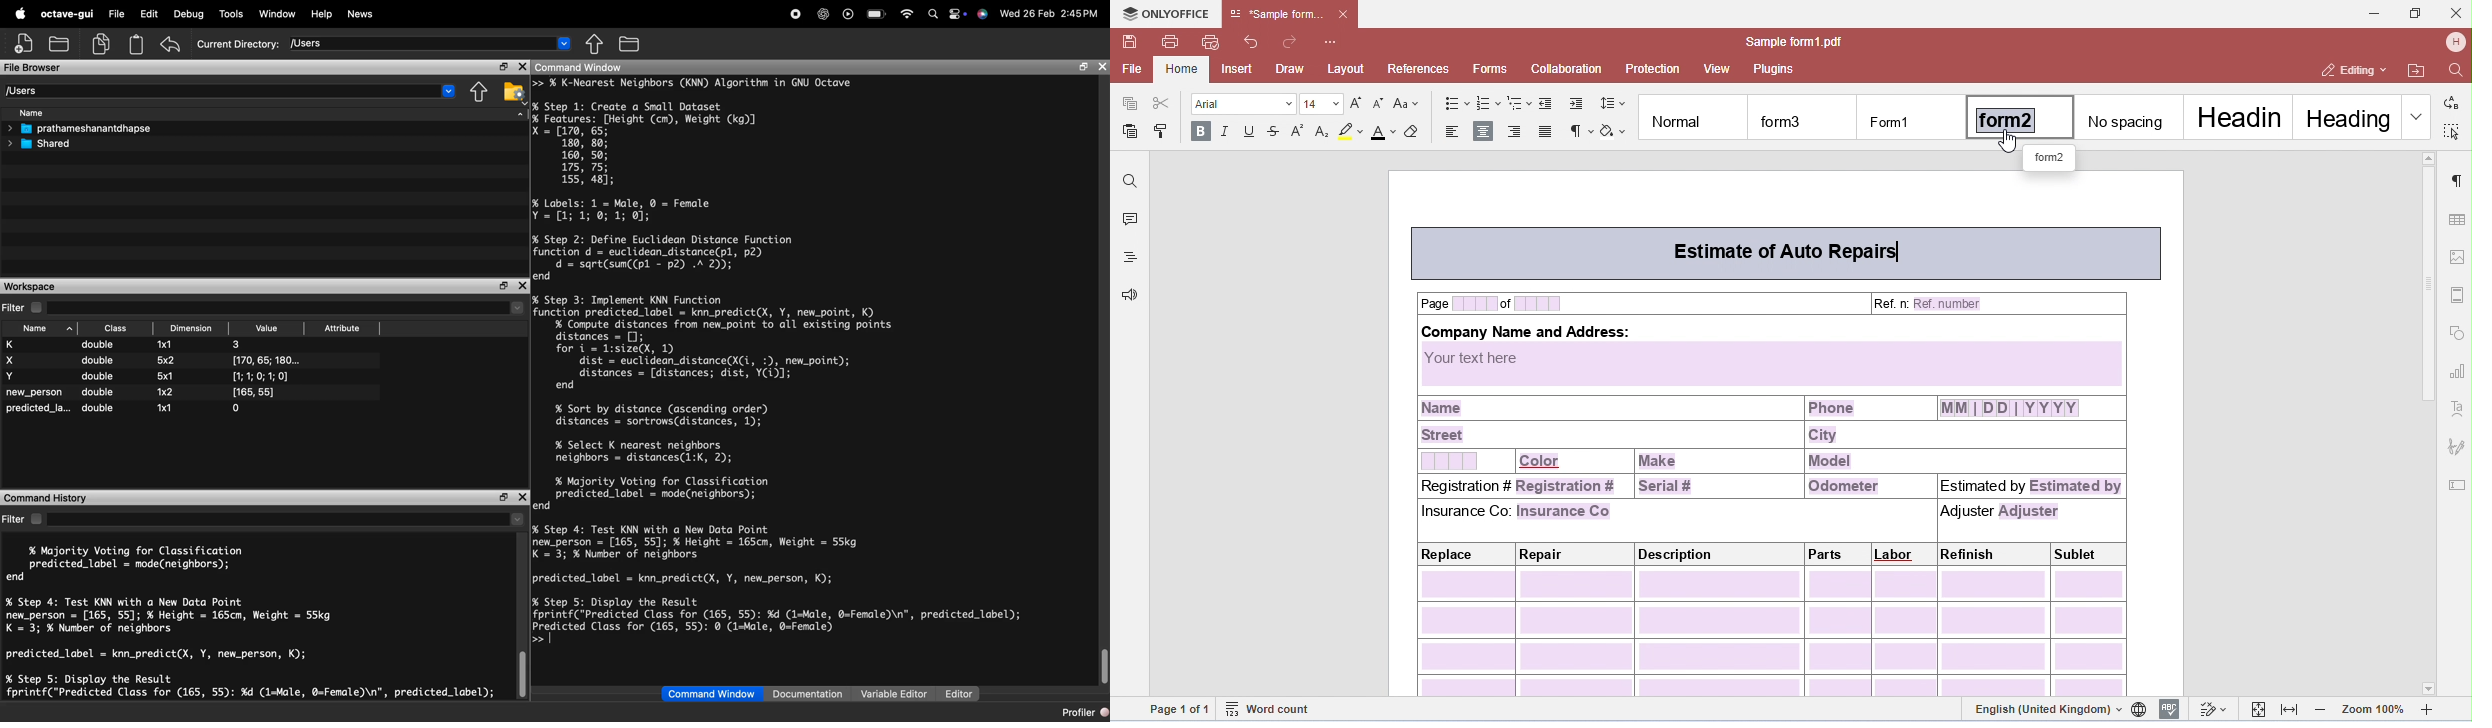  Describe the element at coordinates (875, 13) in the screenshot. I see `battery` at that location.